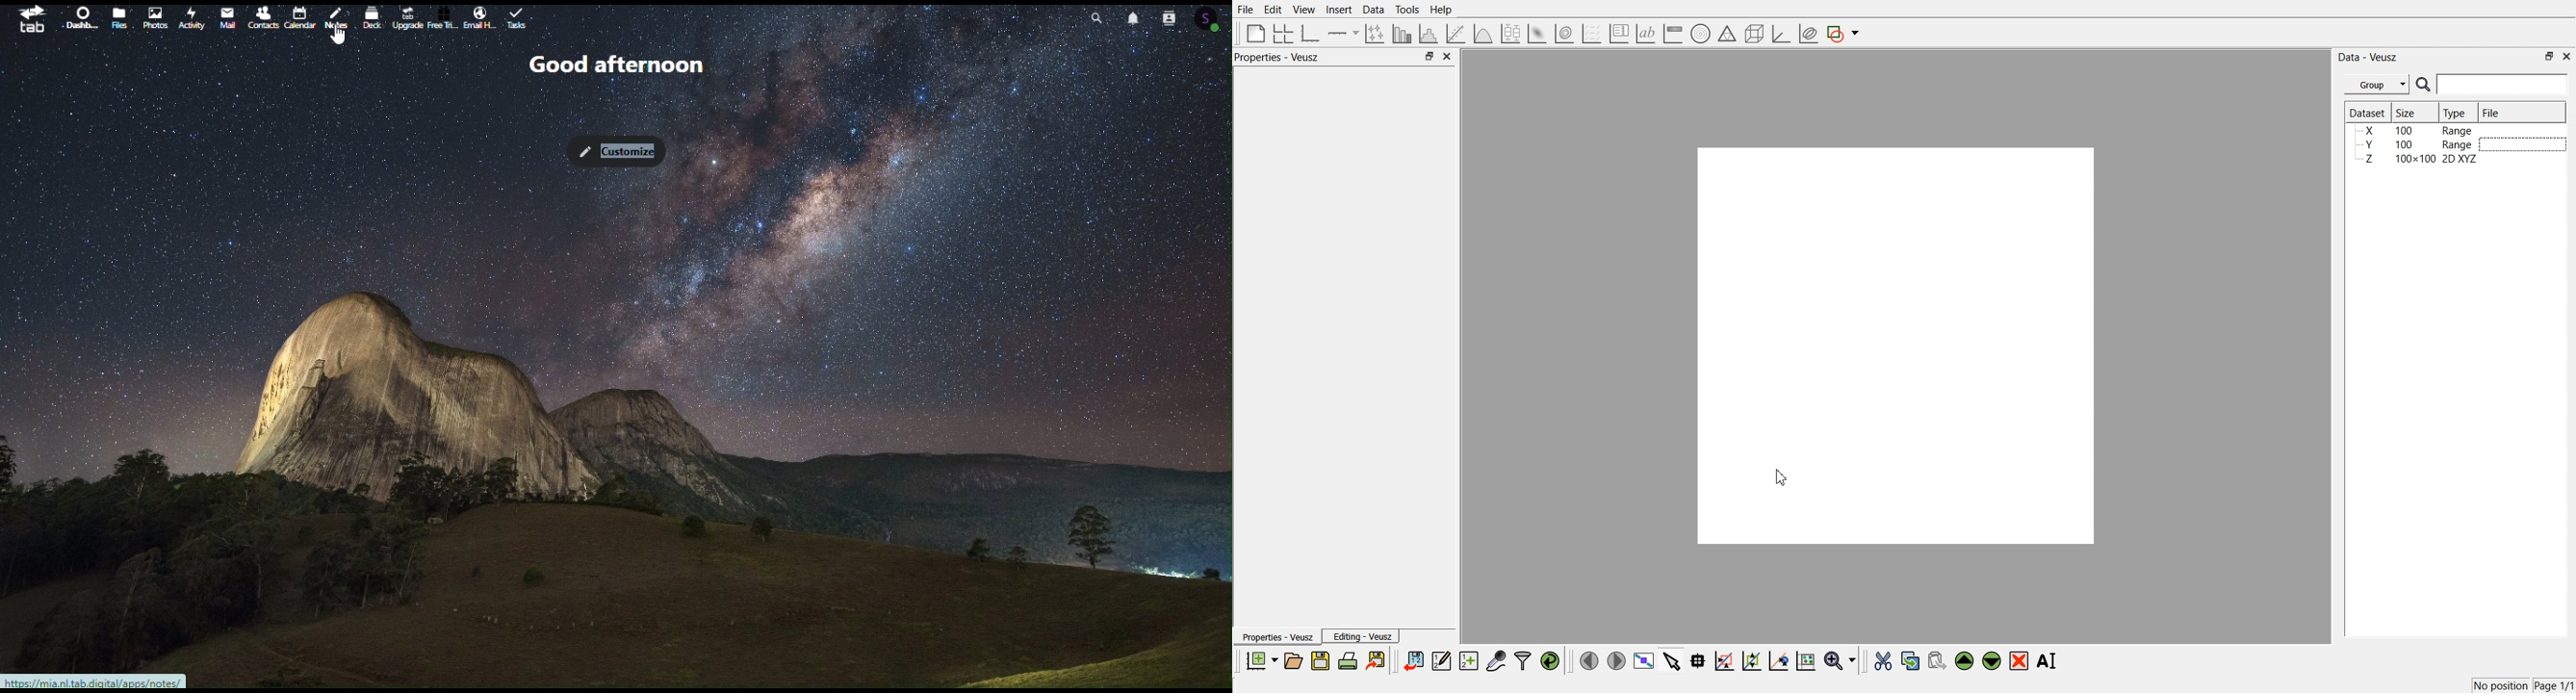 Image resolution: width=2576 pixels, height=700 pixels. I want to click on Maximize, so click(1429, 55).